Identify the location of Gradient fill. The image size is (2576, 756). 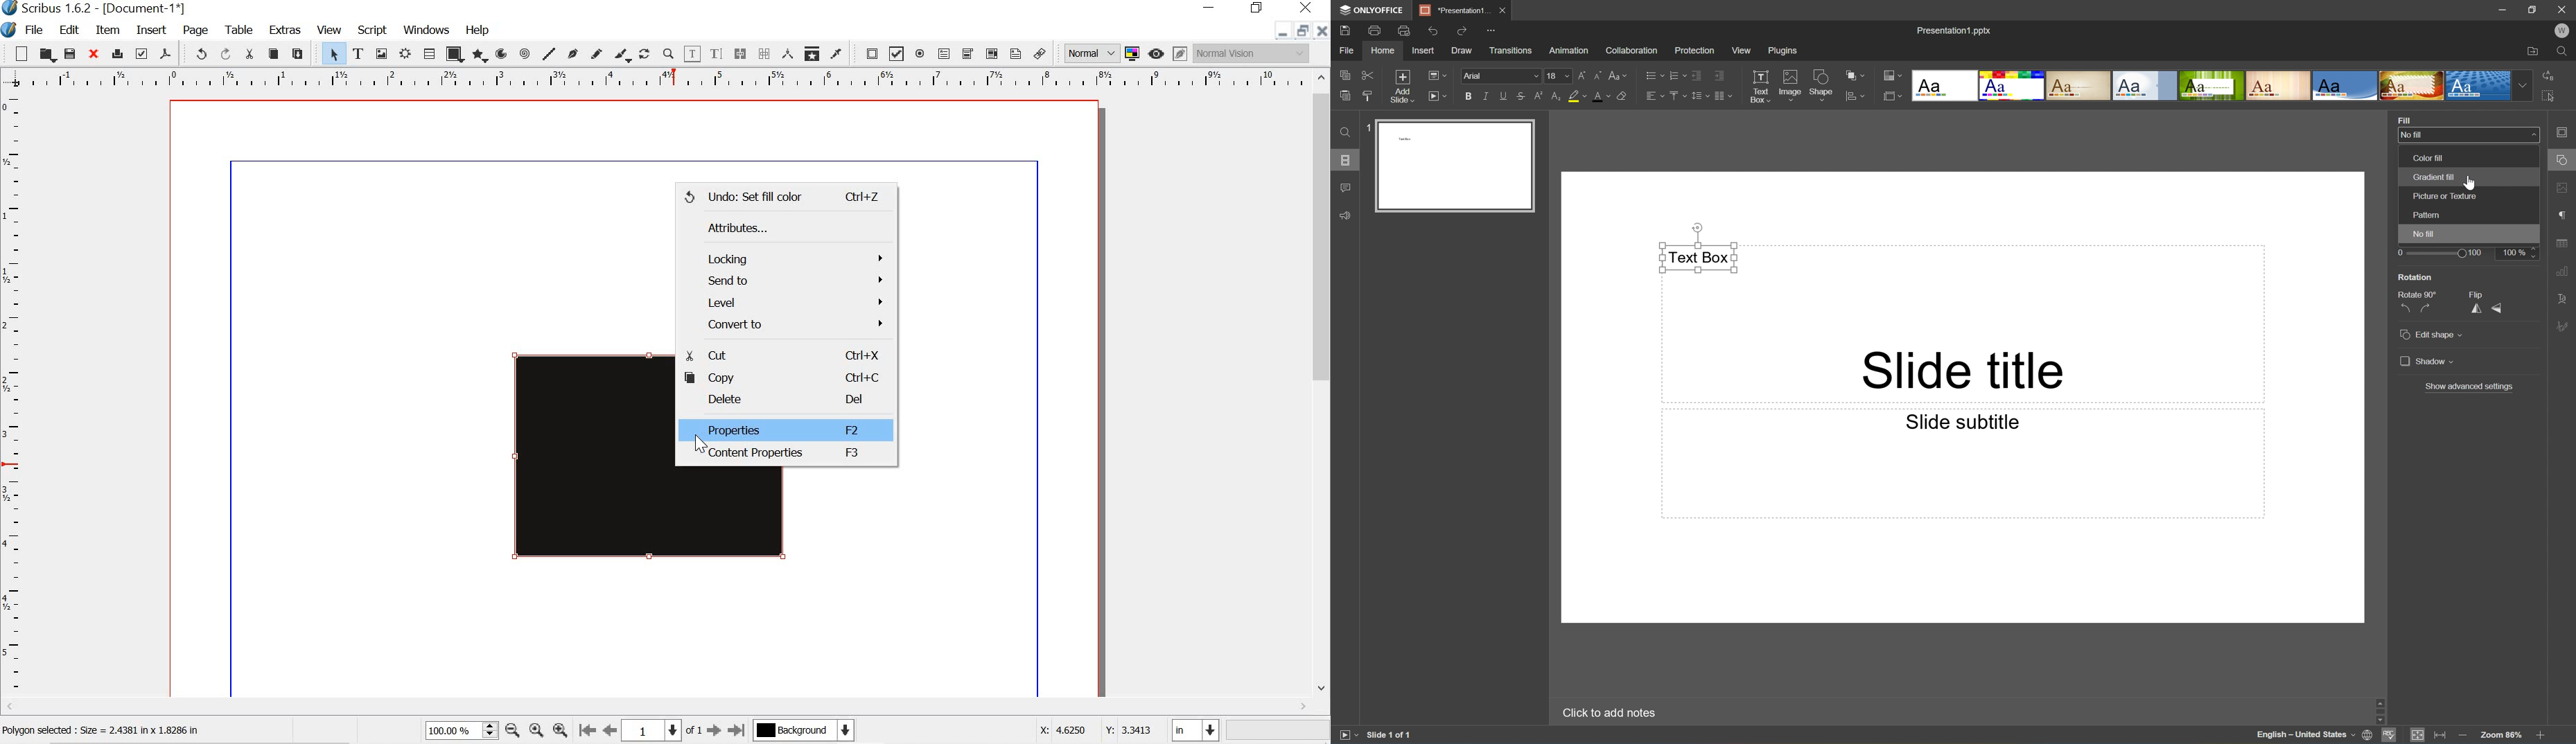
(2433, 177).